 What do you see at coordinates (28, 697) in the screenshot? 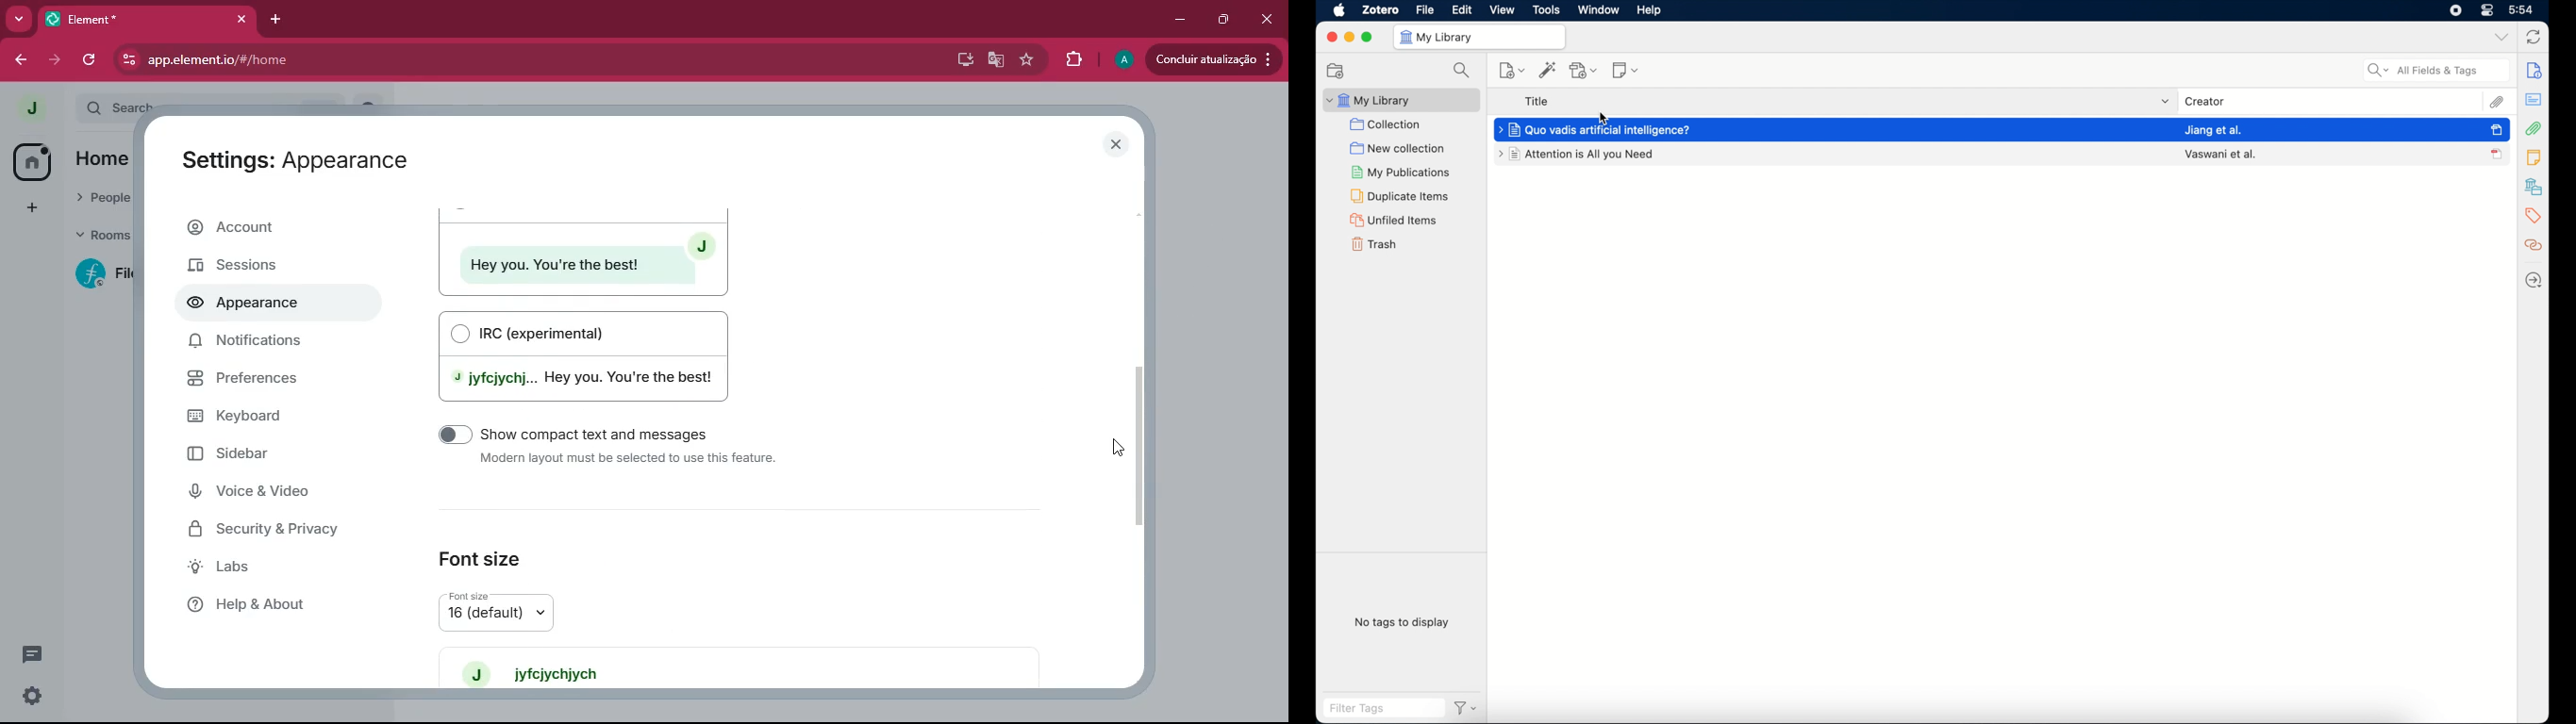
I see `settings` at bounding box center [28, 697].